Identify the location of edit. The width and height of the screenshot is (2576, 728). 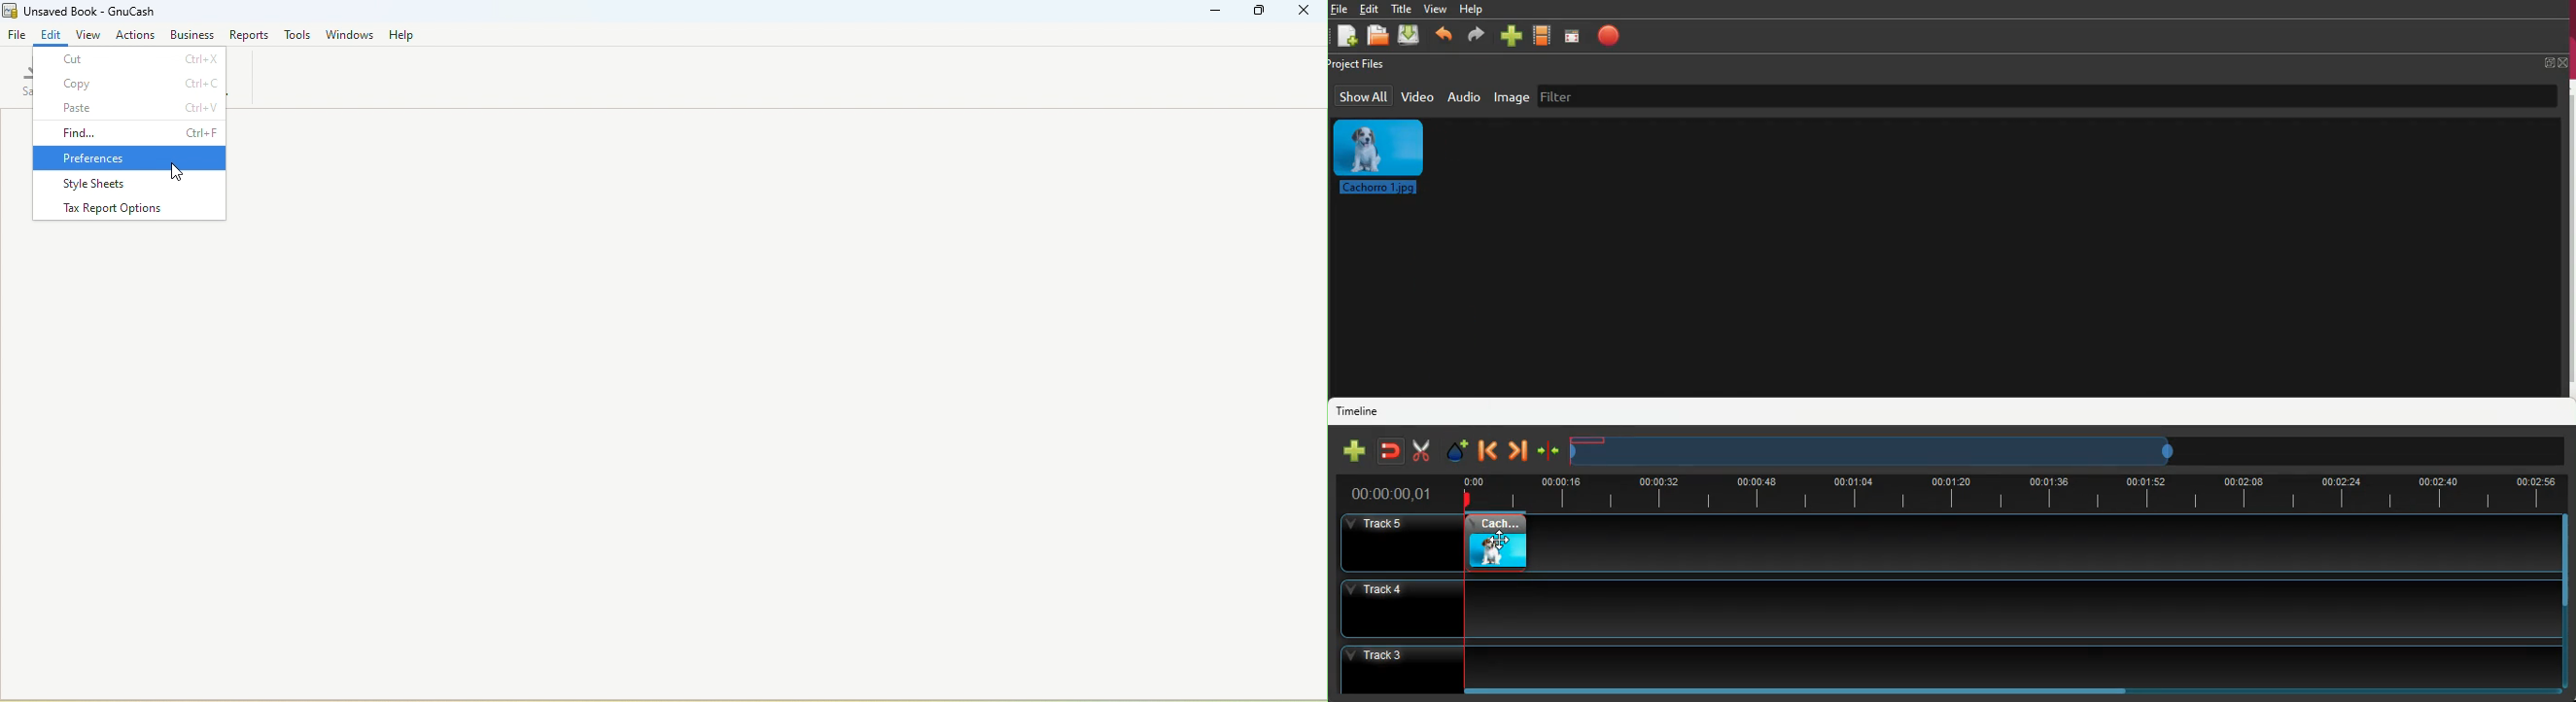
(52, 34).